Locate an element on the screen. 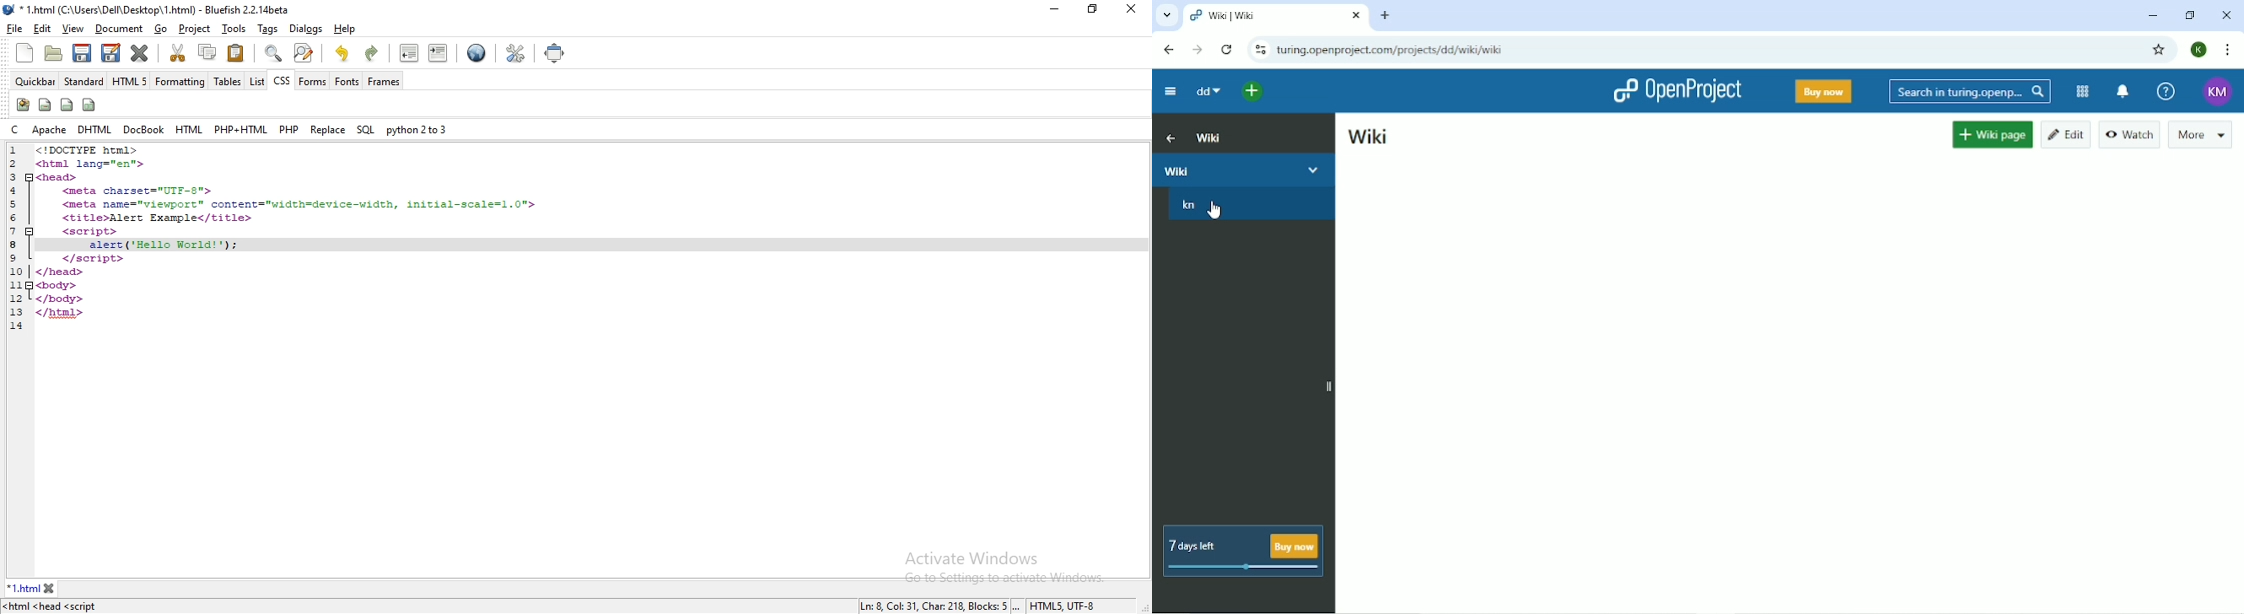 The image size is (2268, 616). meter is located at coordinates (1240, 571).